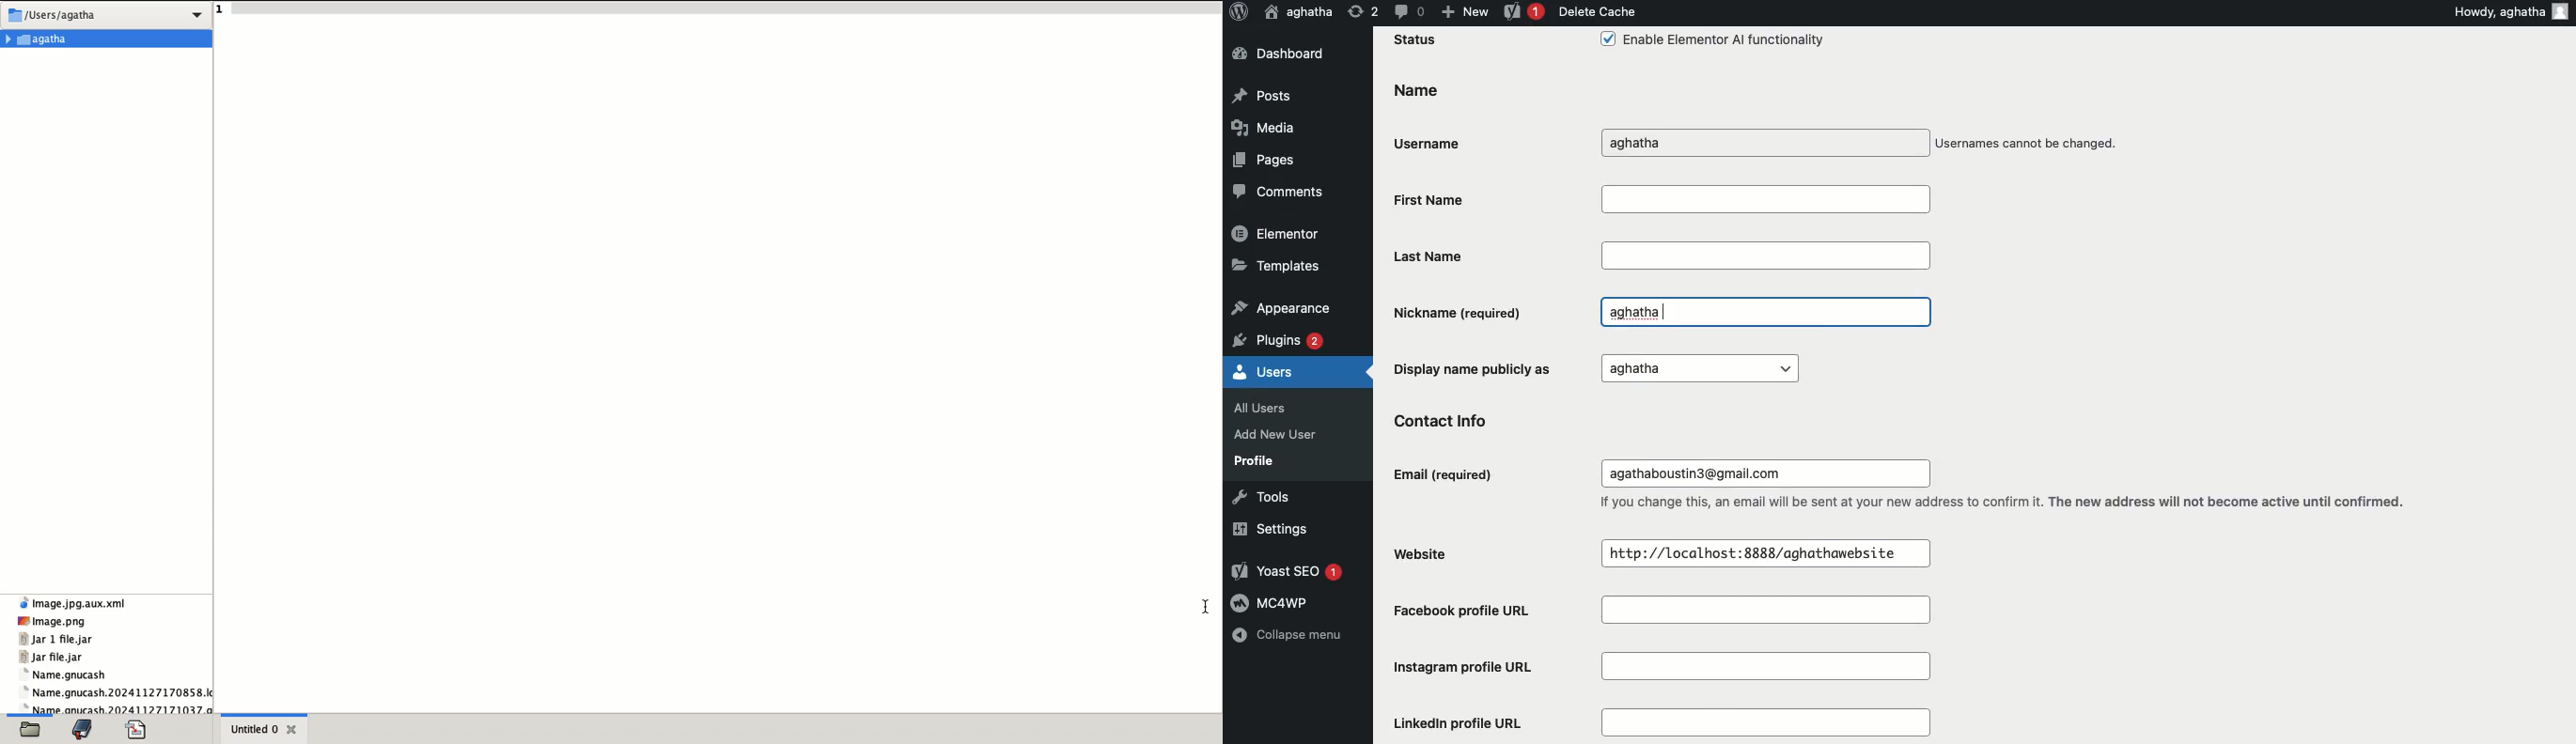 The width and height of the screenshot is (2576, 756). Describe the element at coordinates (1277, 232) in the screenshot. I see `Elementor` at that location.